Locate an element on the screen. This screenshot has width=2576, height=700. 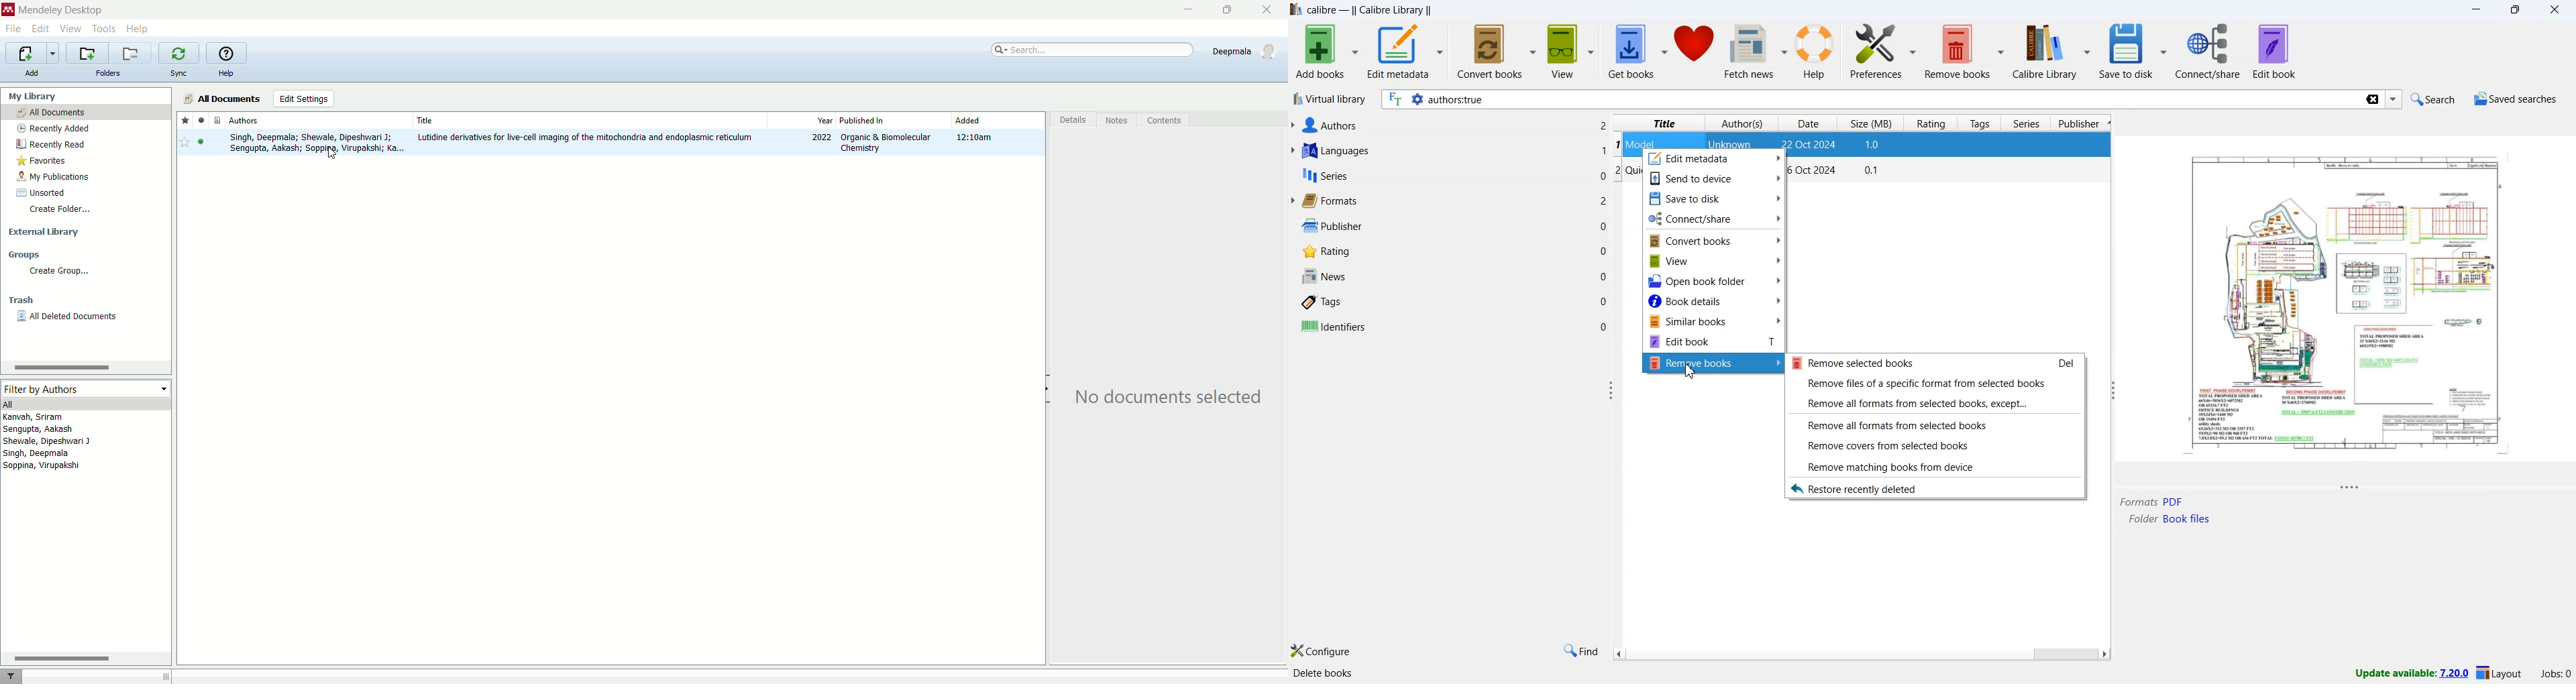
Save to disk is located at coordinates (1715, 198).